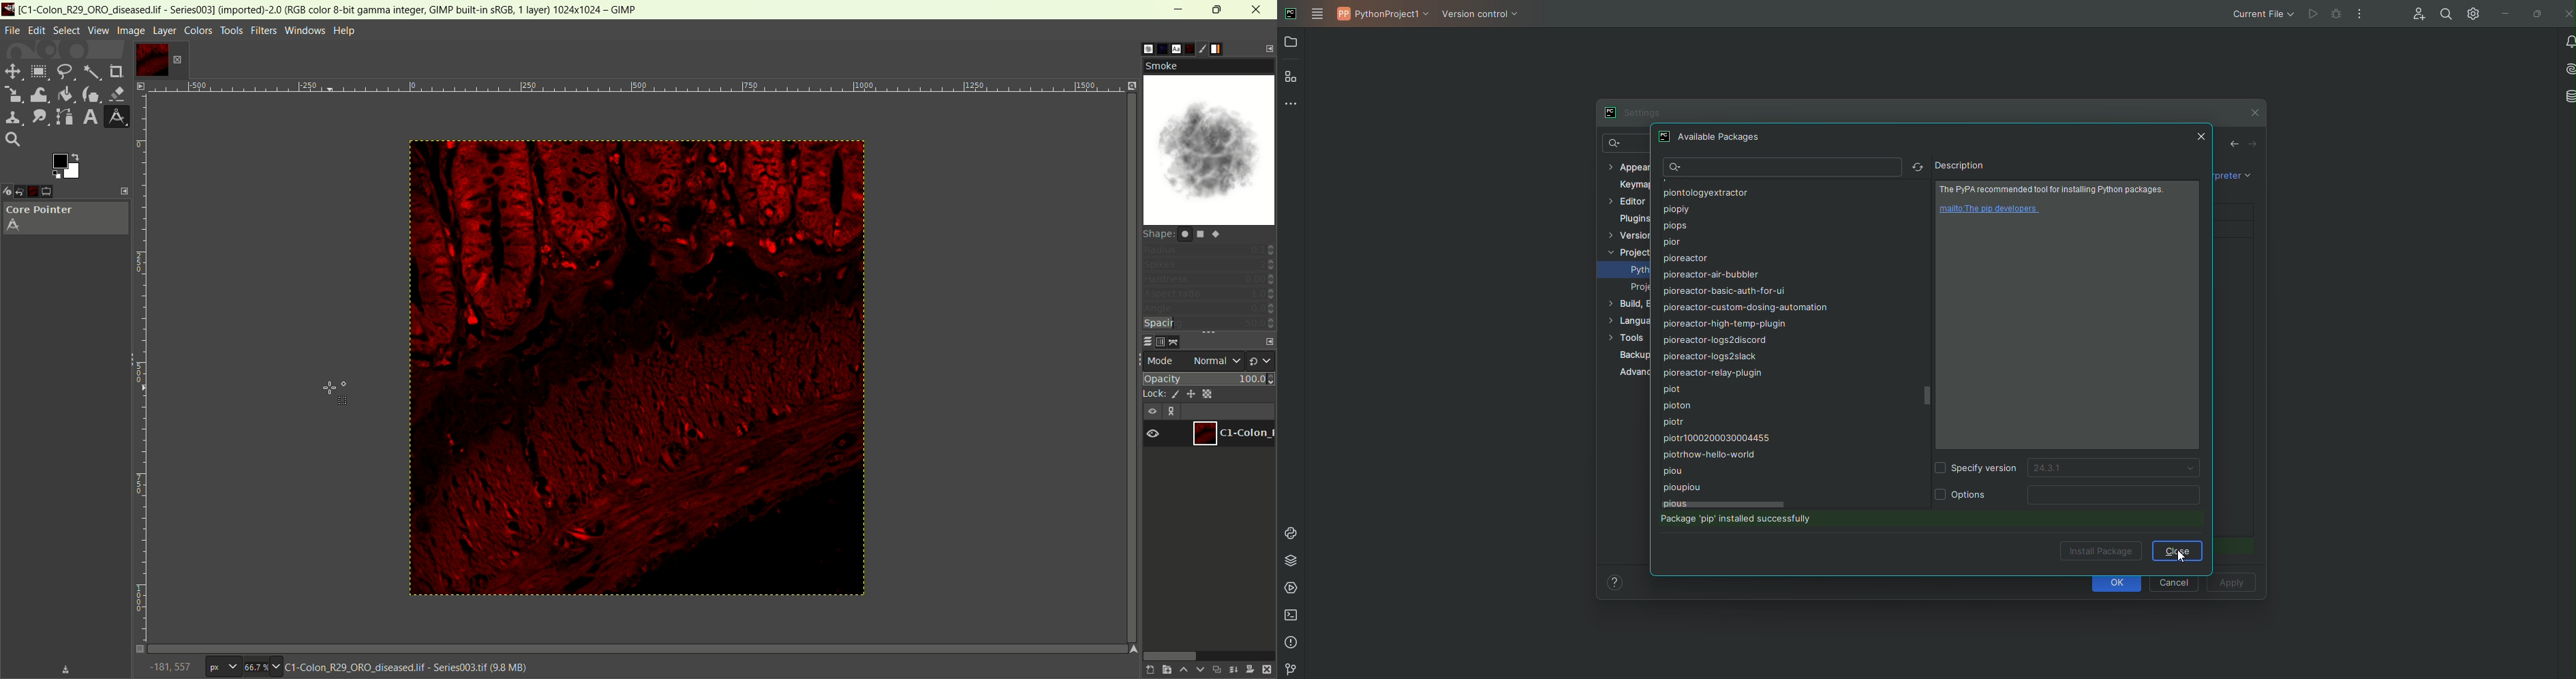 The image size is (2576, 700). I want to click on search tool, so click(13, 138).